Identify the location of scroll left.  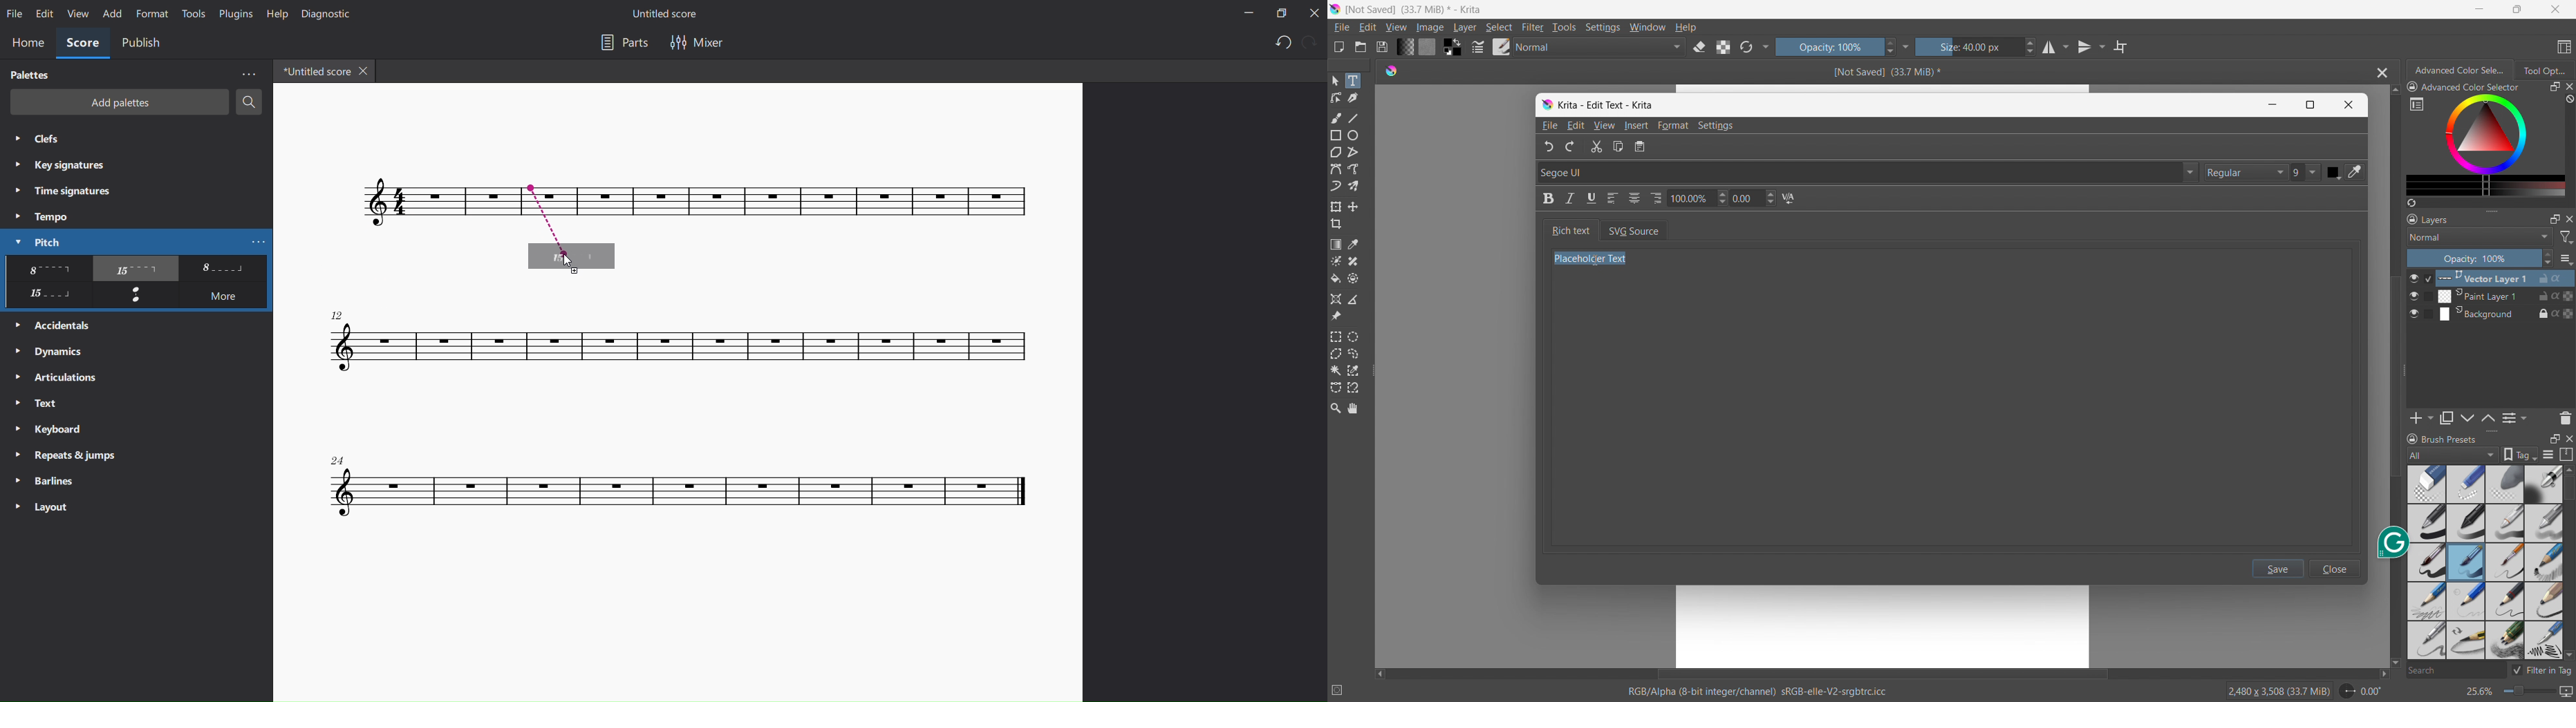
(1380, 671).